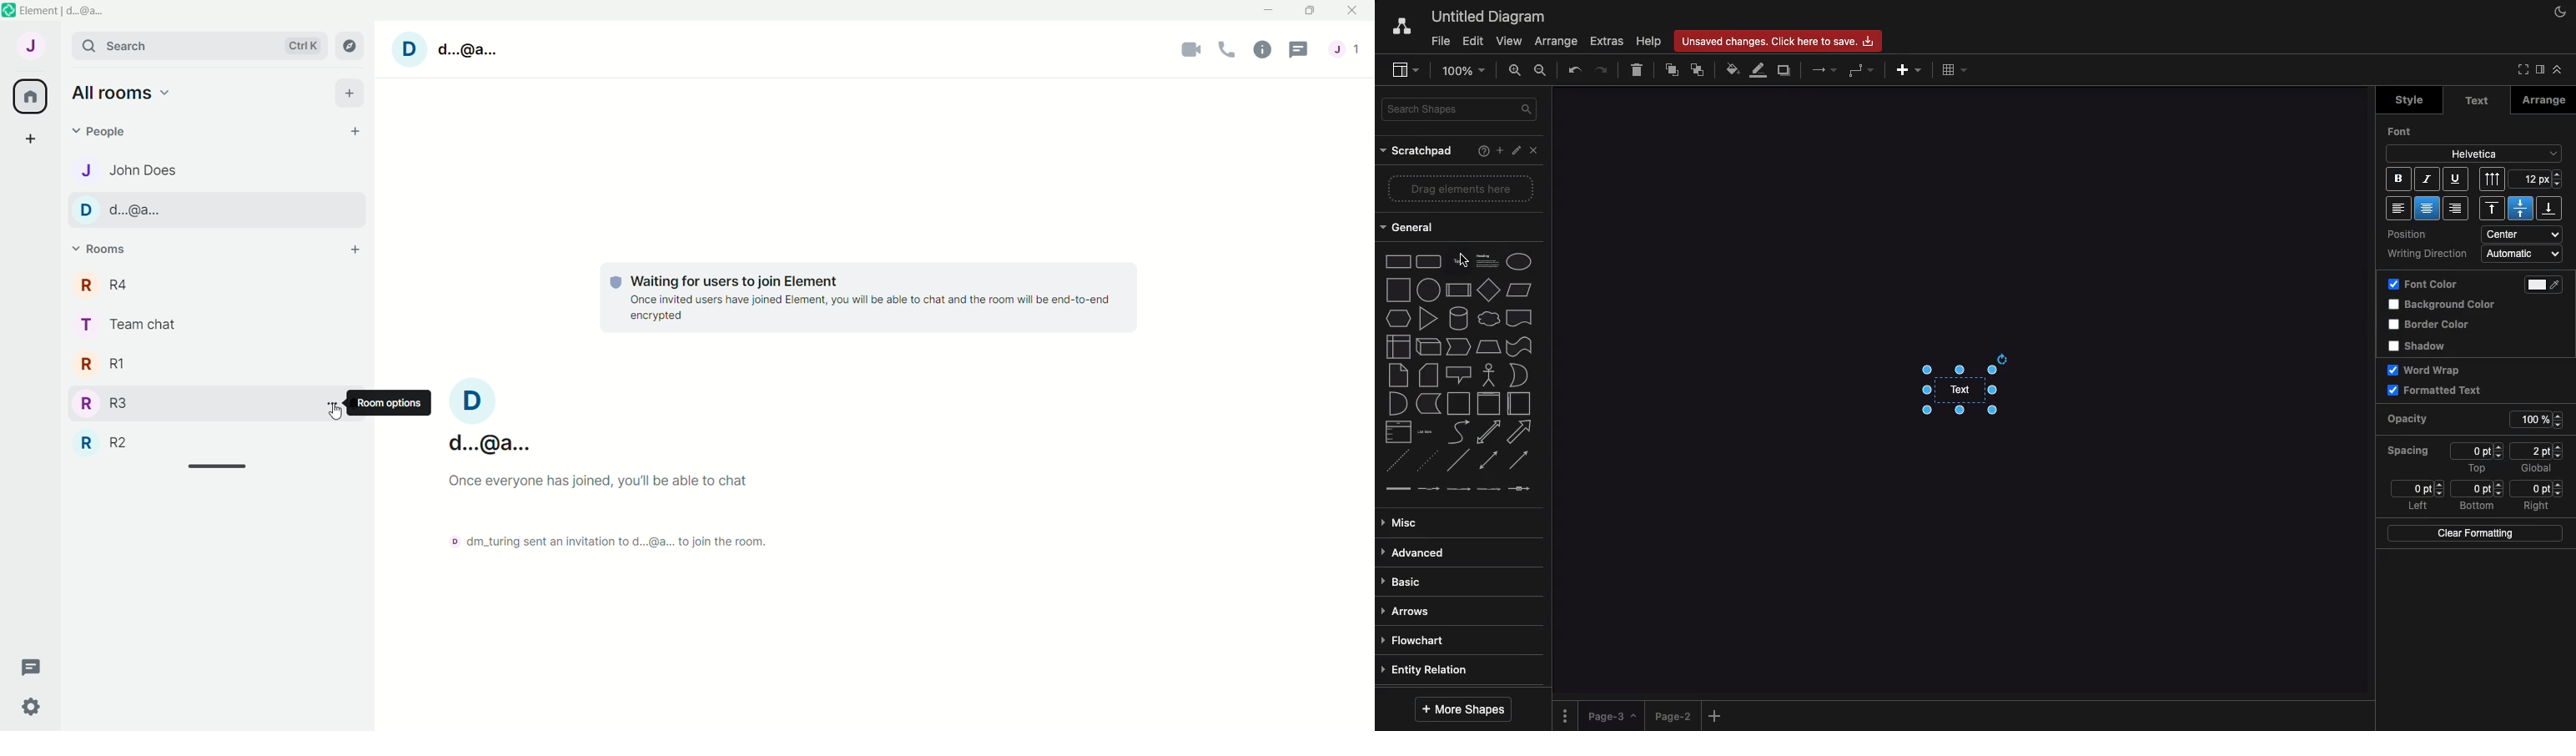 This screenshot has height=756, width=2576. What do you see at coordinates (1427, 671) in the screenshot?
I see `Entity relation` at bounding box center [1427, 671].